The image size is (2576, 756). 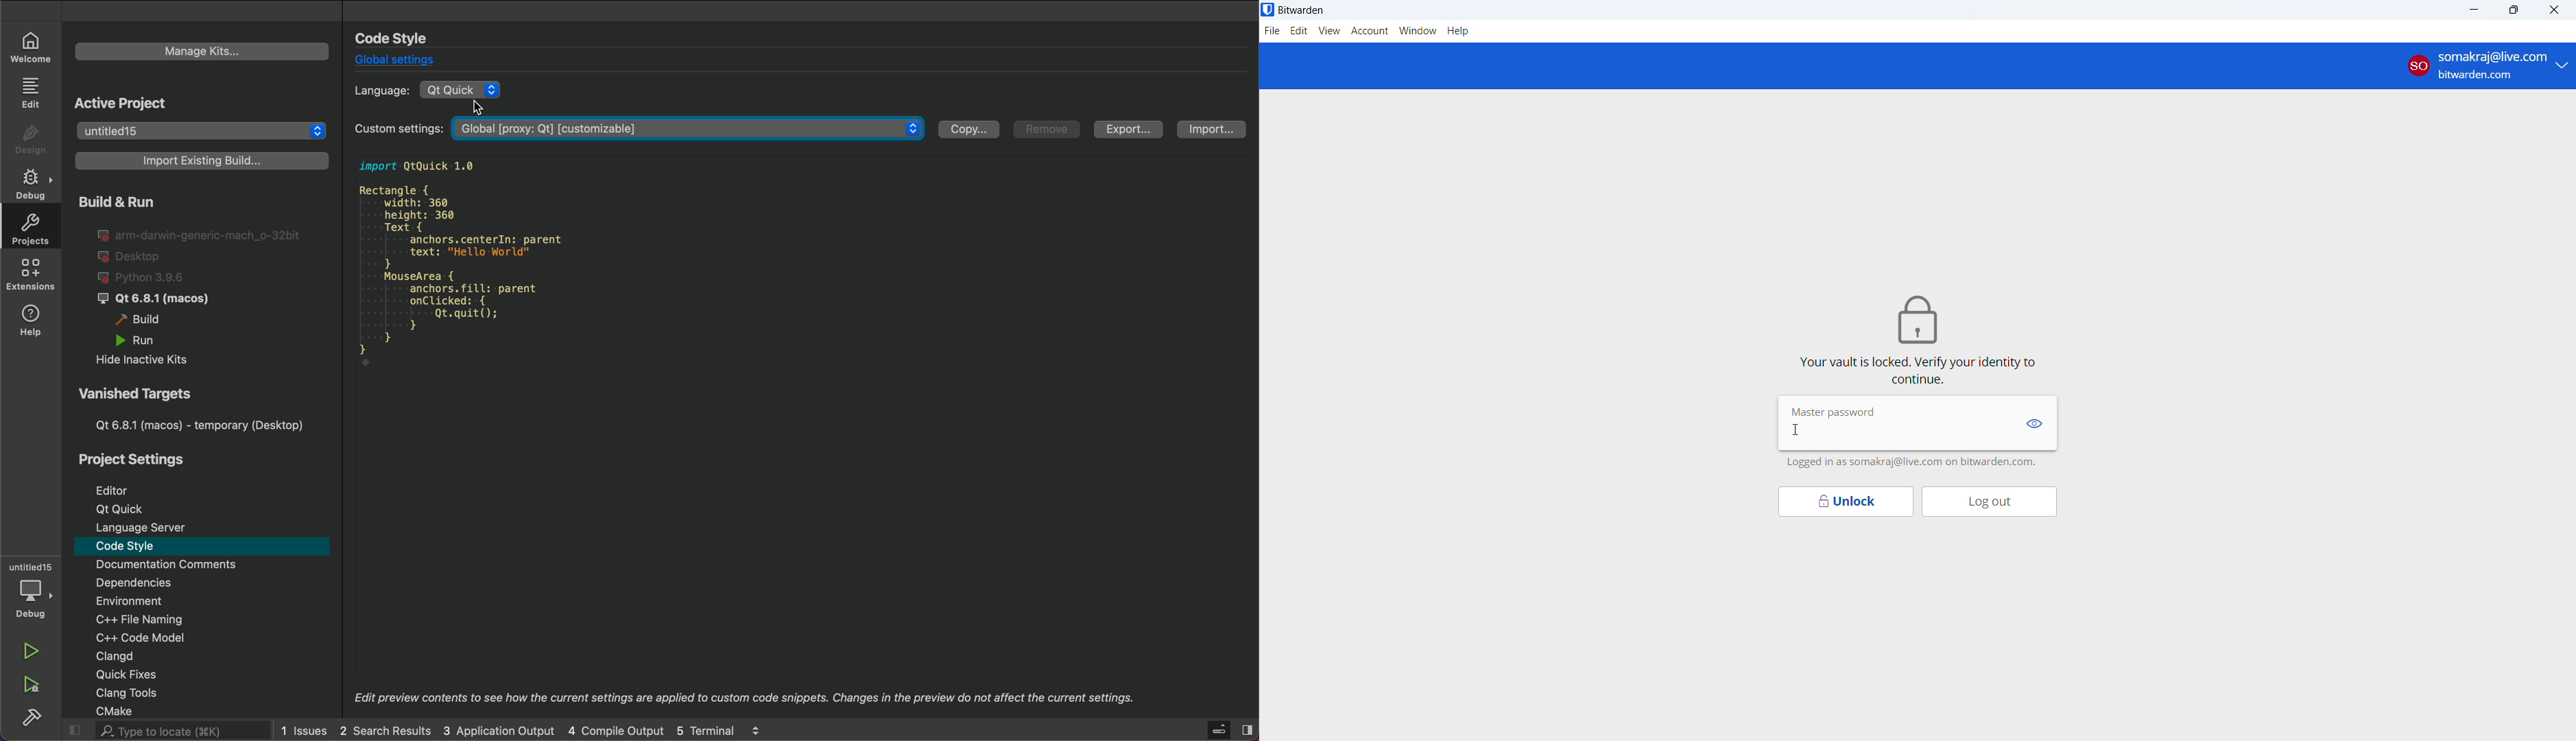 I want to click on maximize, so click(x=2514, y=10).